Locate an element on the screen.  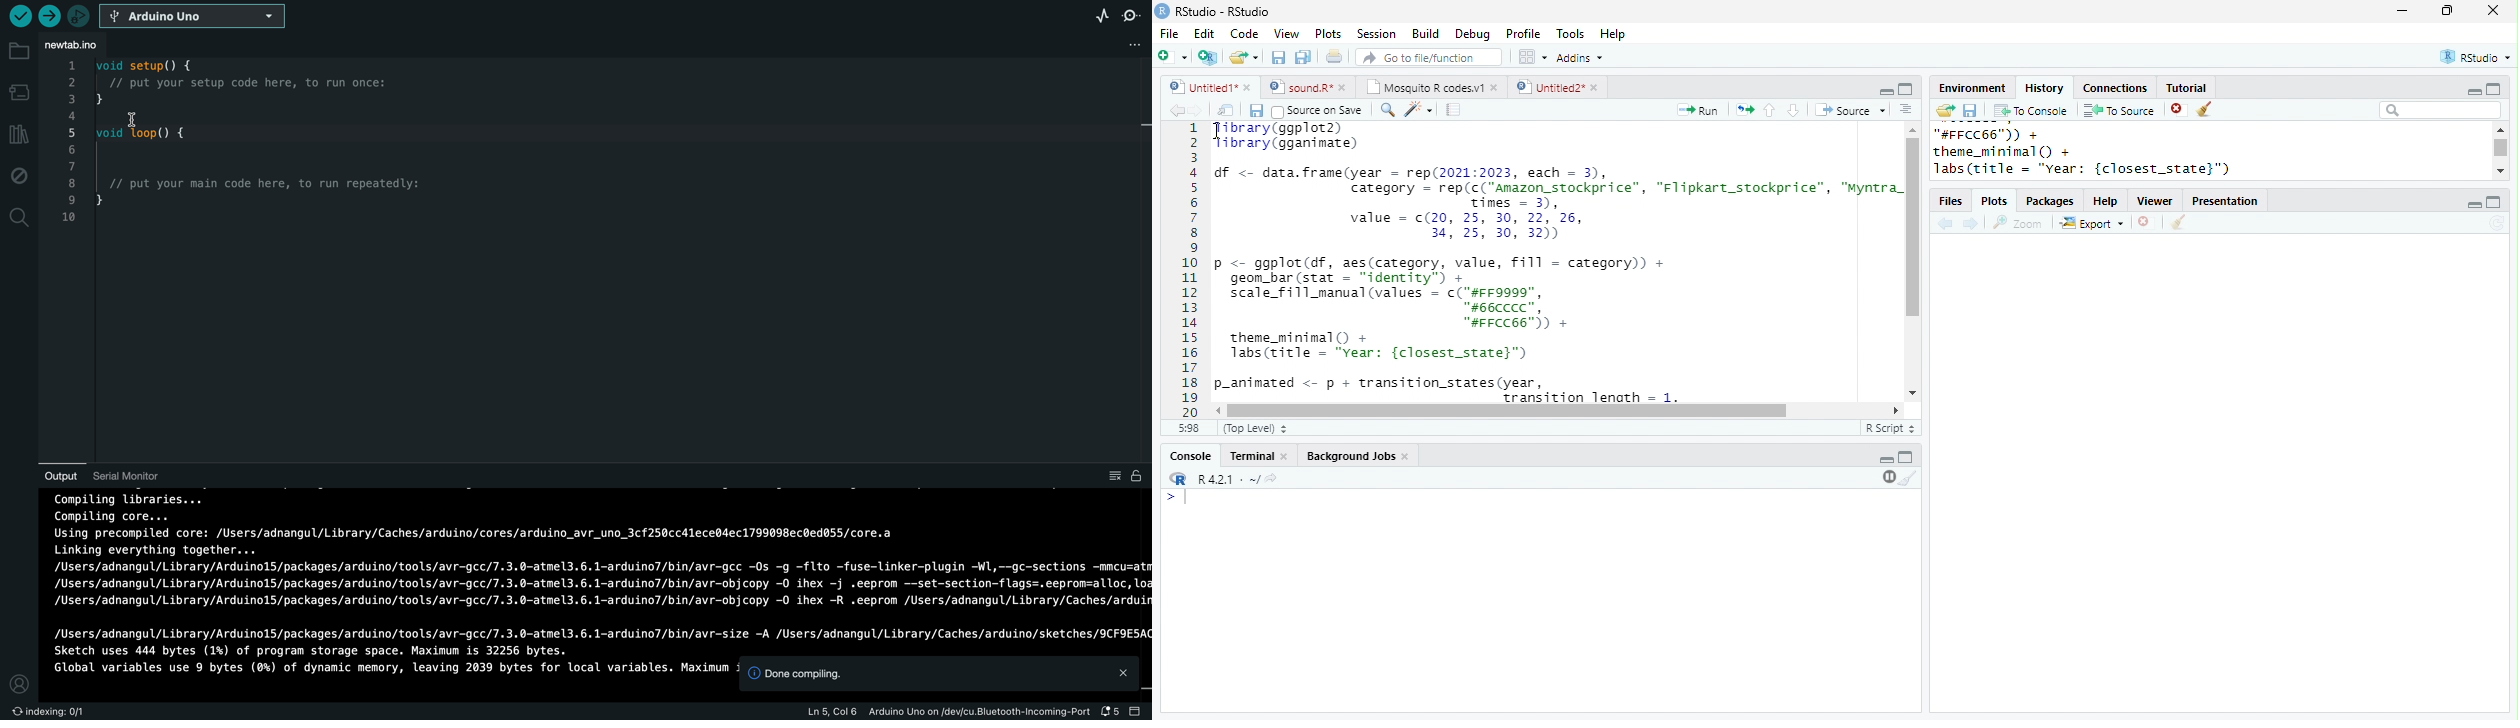
print is located at coordinates (1333, 56).